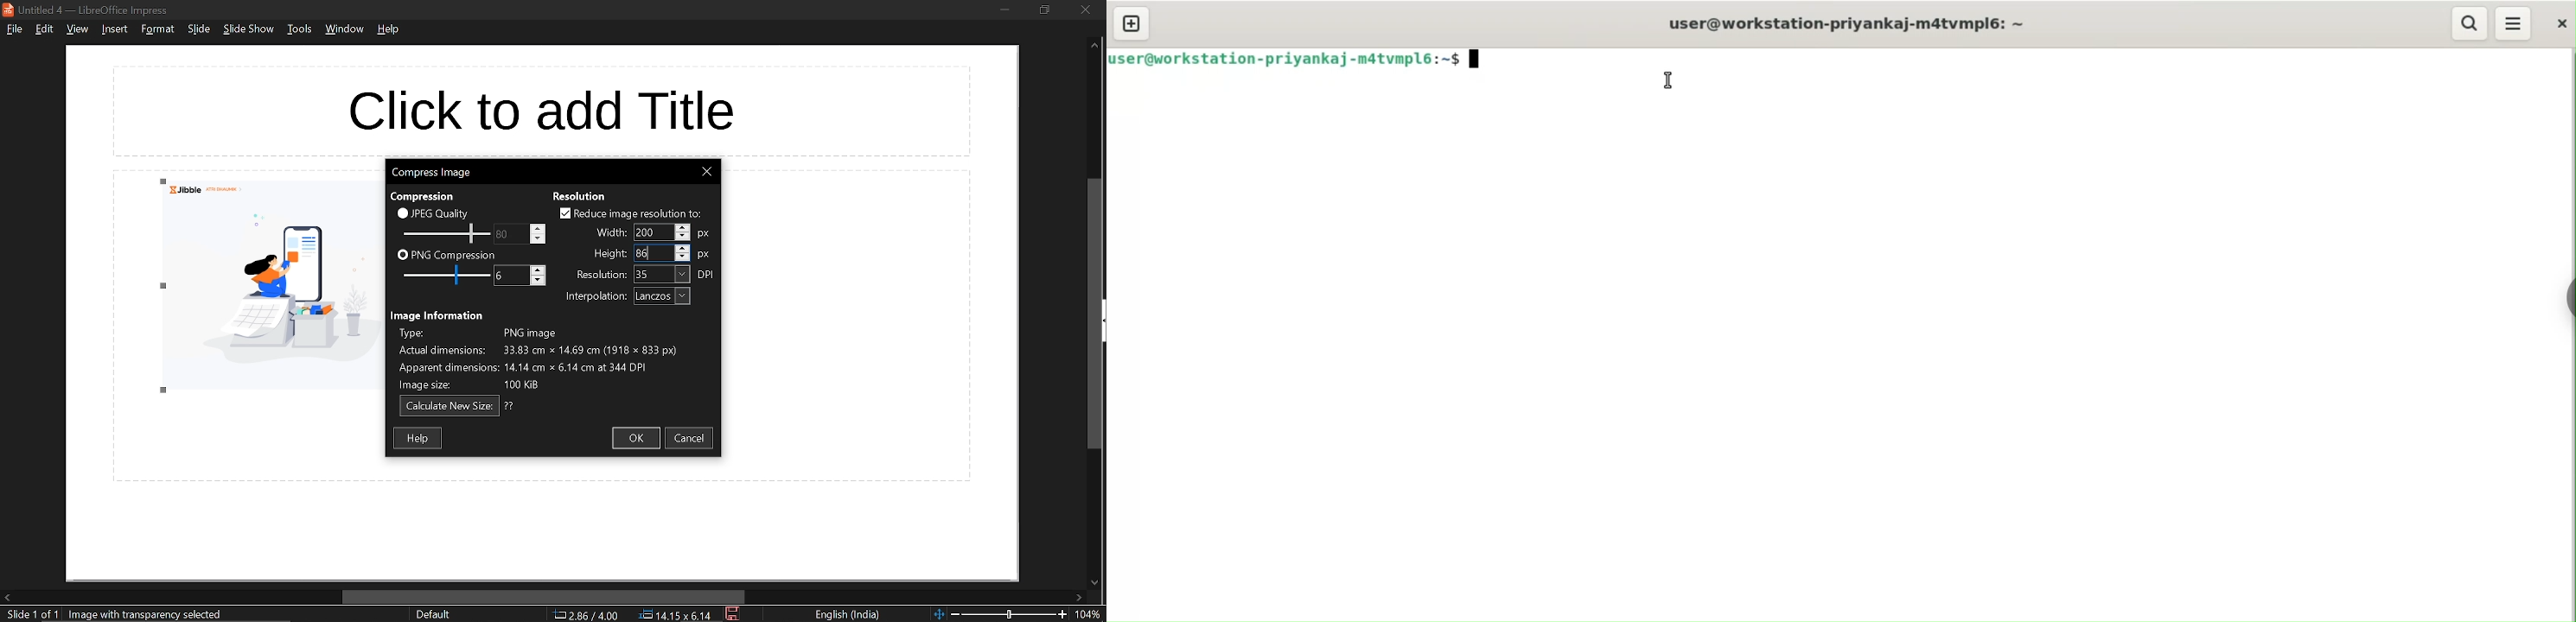  What do you see at coordinates (1094, 46) in the screenshot?
I see `Move up` at bounding box center [1094, 46].